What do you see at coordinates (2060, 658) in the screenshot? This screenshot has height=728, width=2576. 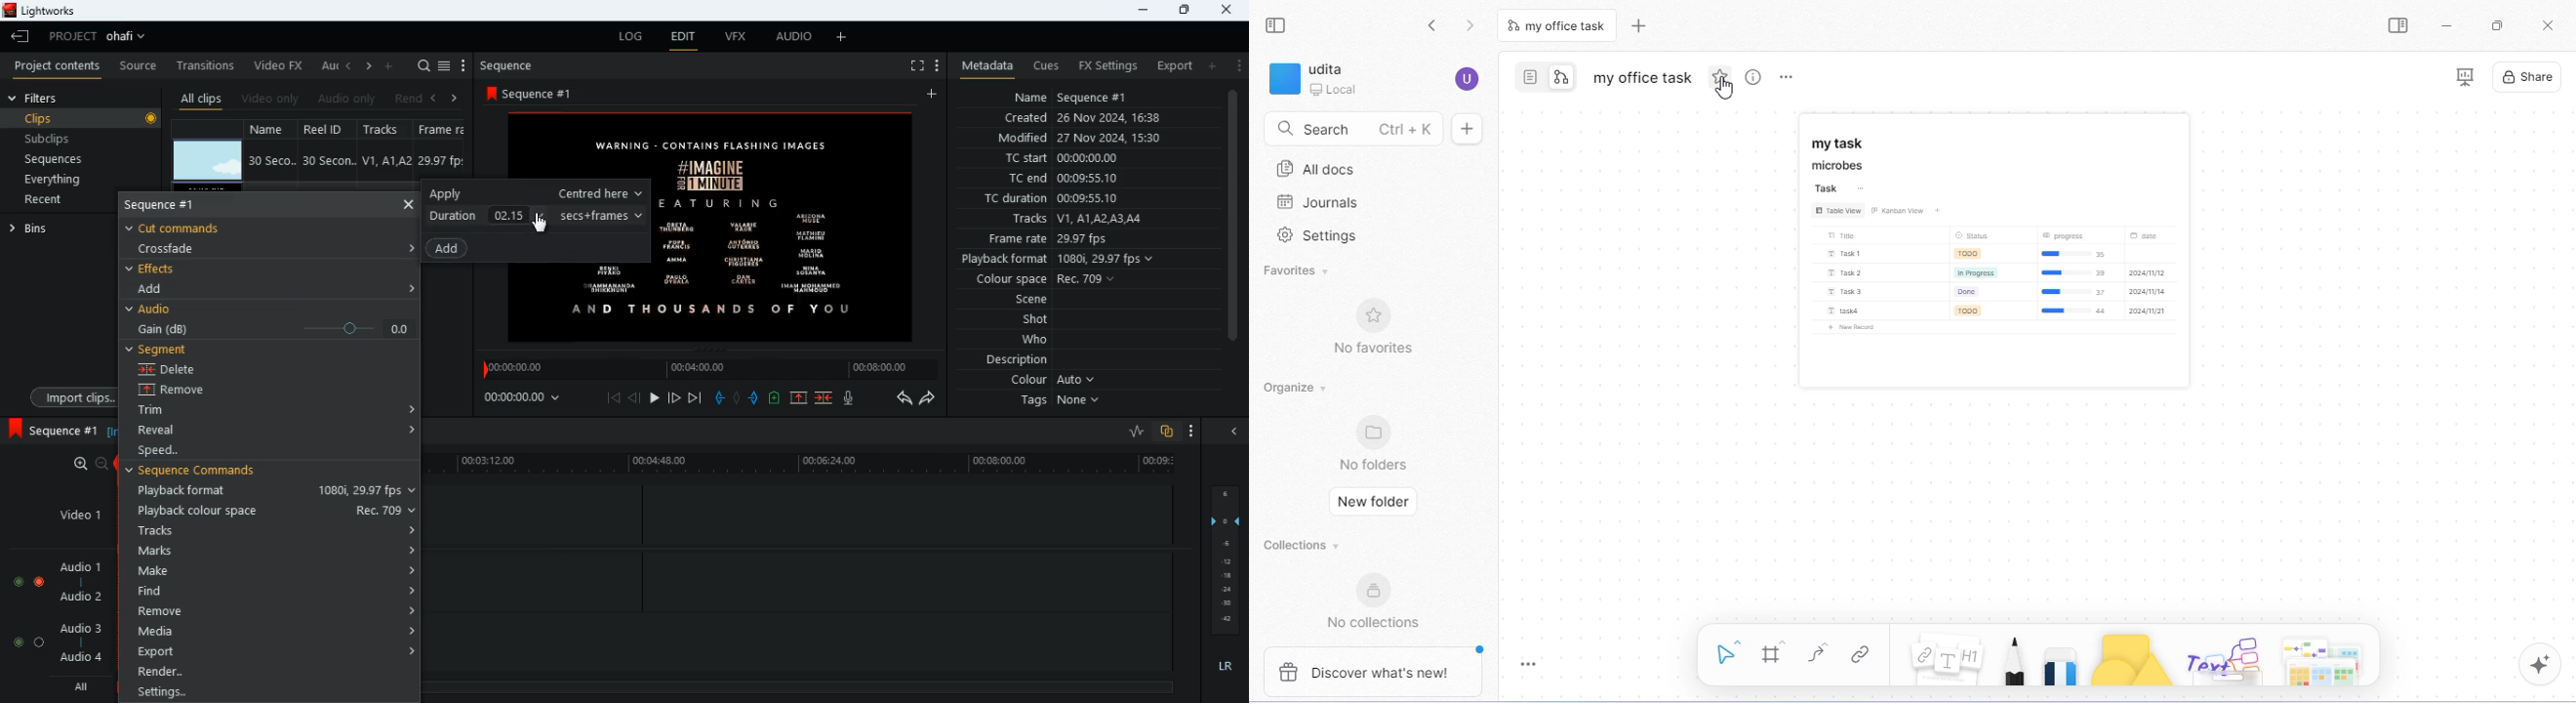 I see `eraser` at bounding box center [2060, 658].